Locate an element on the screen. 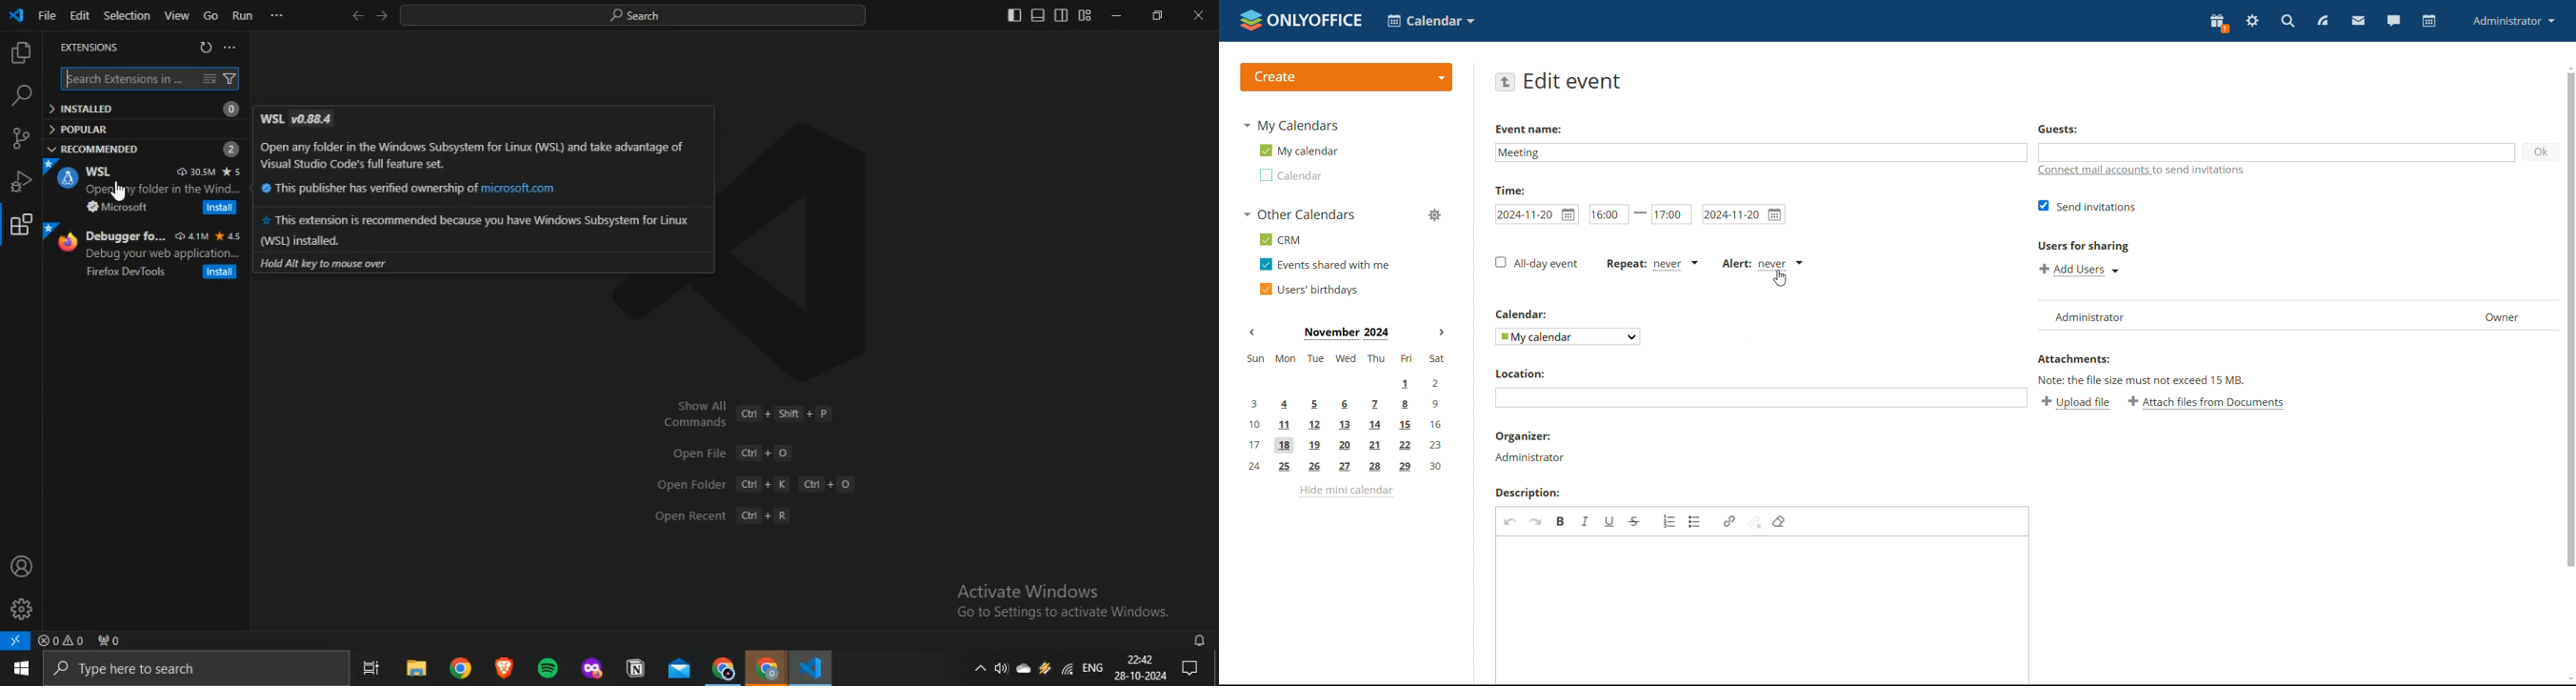 This screenshot has width=2576, height=700. settings is located at coordinates (2253, 21).